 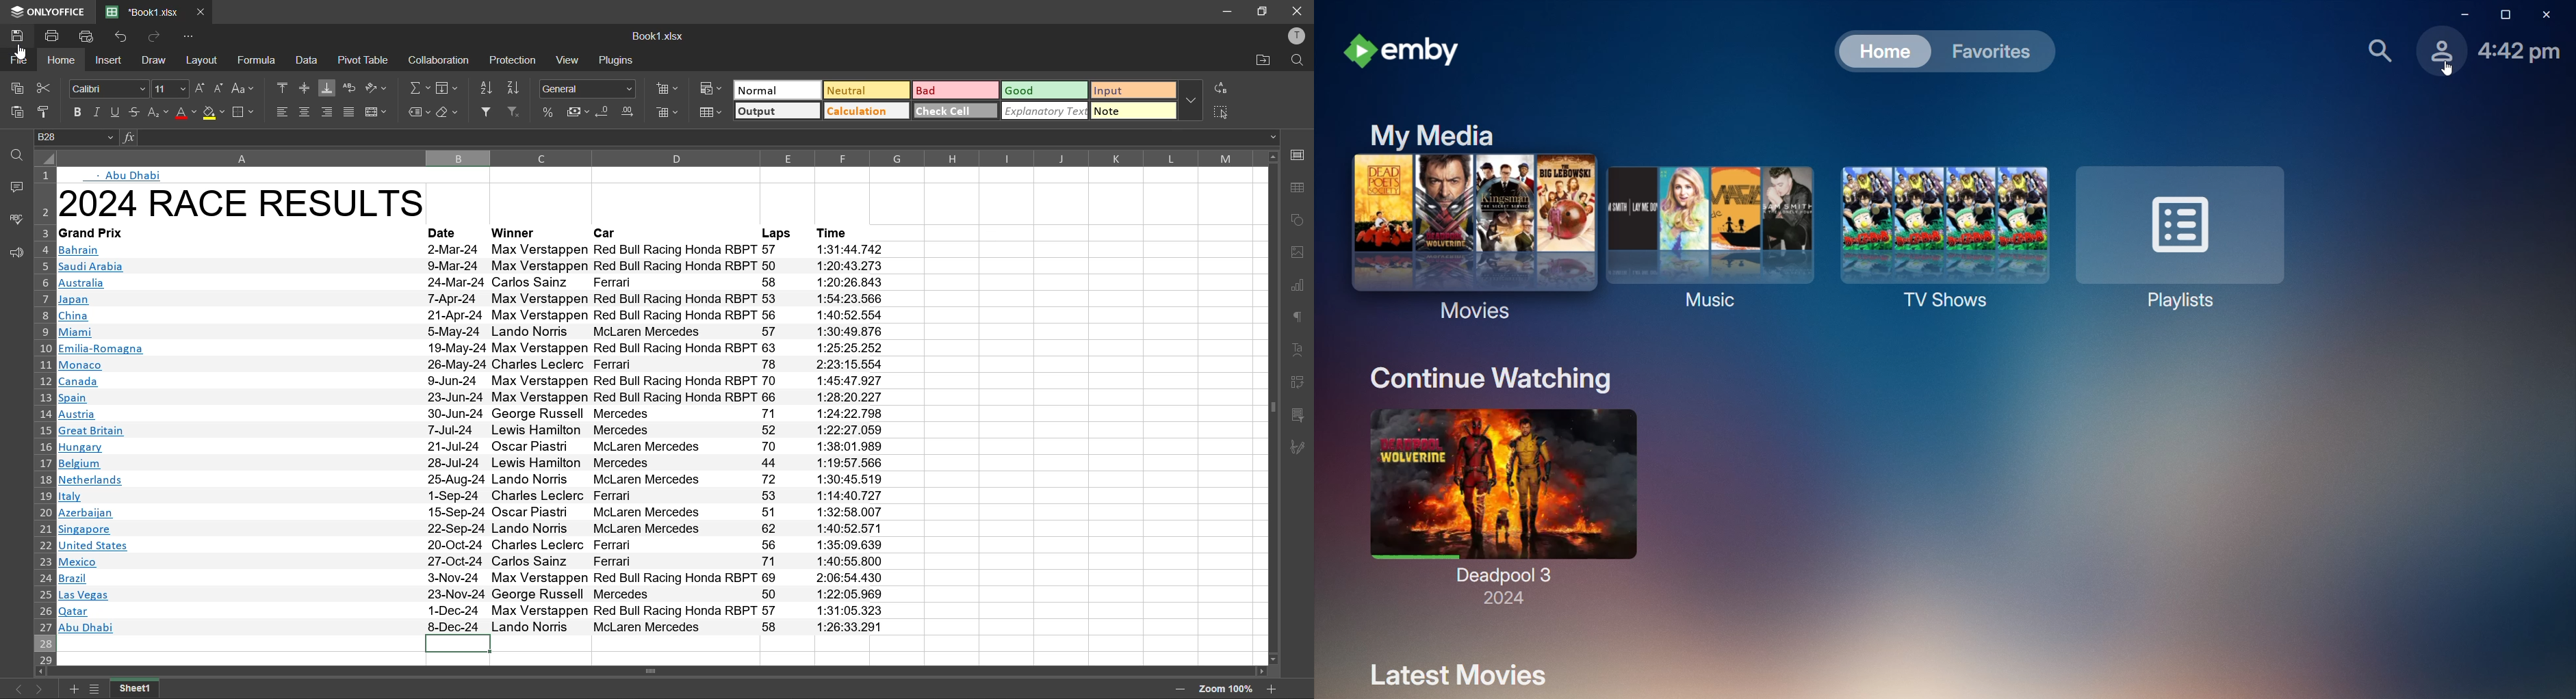 I want to click on table, so click(x=1301, y=192).